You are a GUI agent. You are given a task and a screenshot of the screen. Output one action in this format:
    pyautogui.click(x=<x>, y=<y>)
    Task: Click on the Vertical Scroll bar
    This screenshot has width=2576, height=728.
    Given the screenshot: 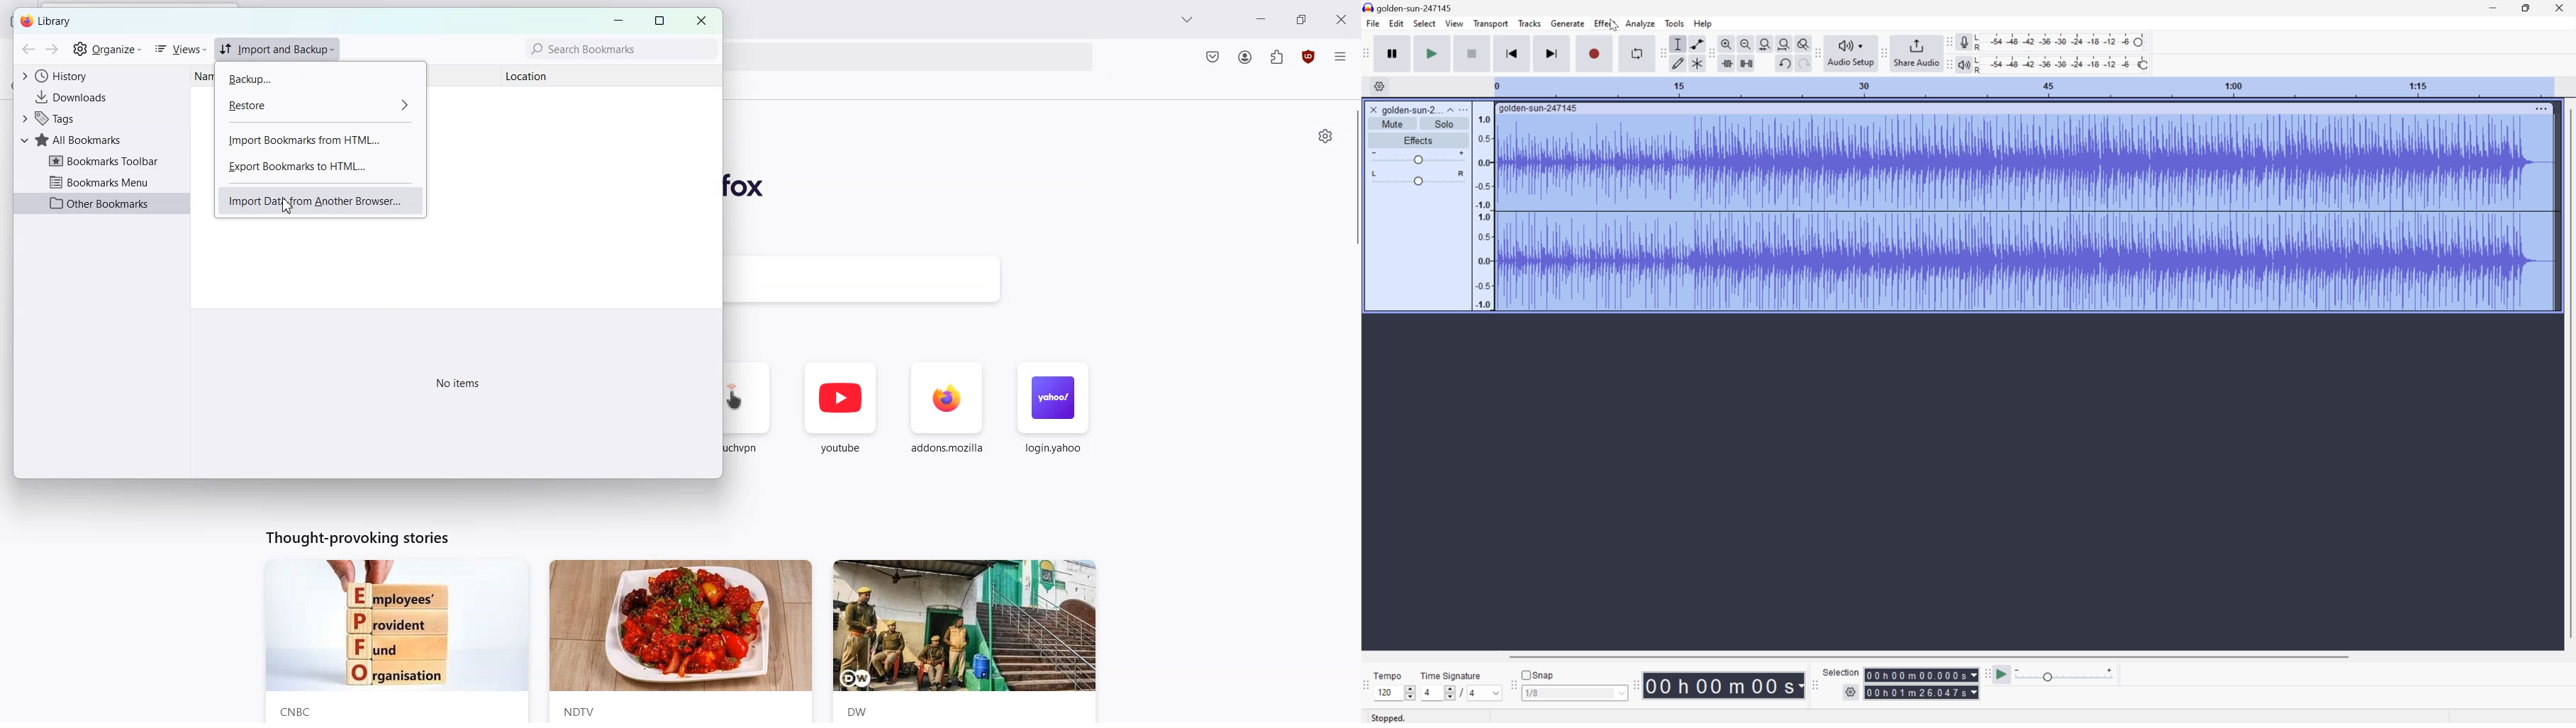 What is the action you would take?
    pyautogui.click(x=1353, y=180)
    